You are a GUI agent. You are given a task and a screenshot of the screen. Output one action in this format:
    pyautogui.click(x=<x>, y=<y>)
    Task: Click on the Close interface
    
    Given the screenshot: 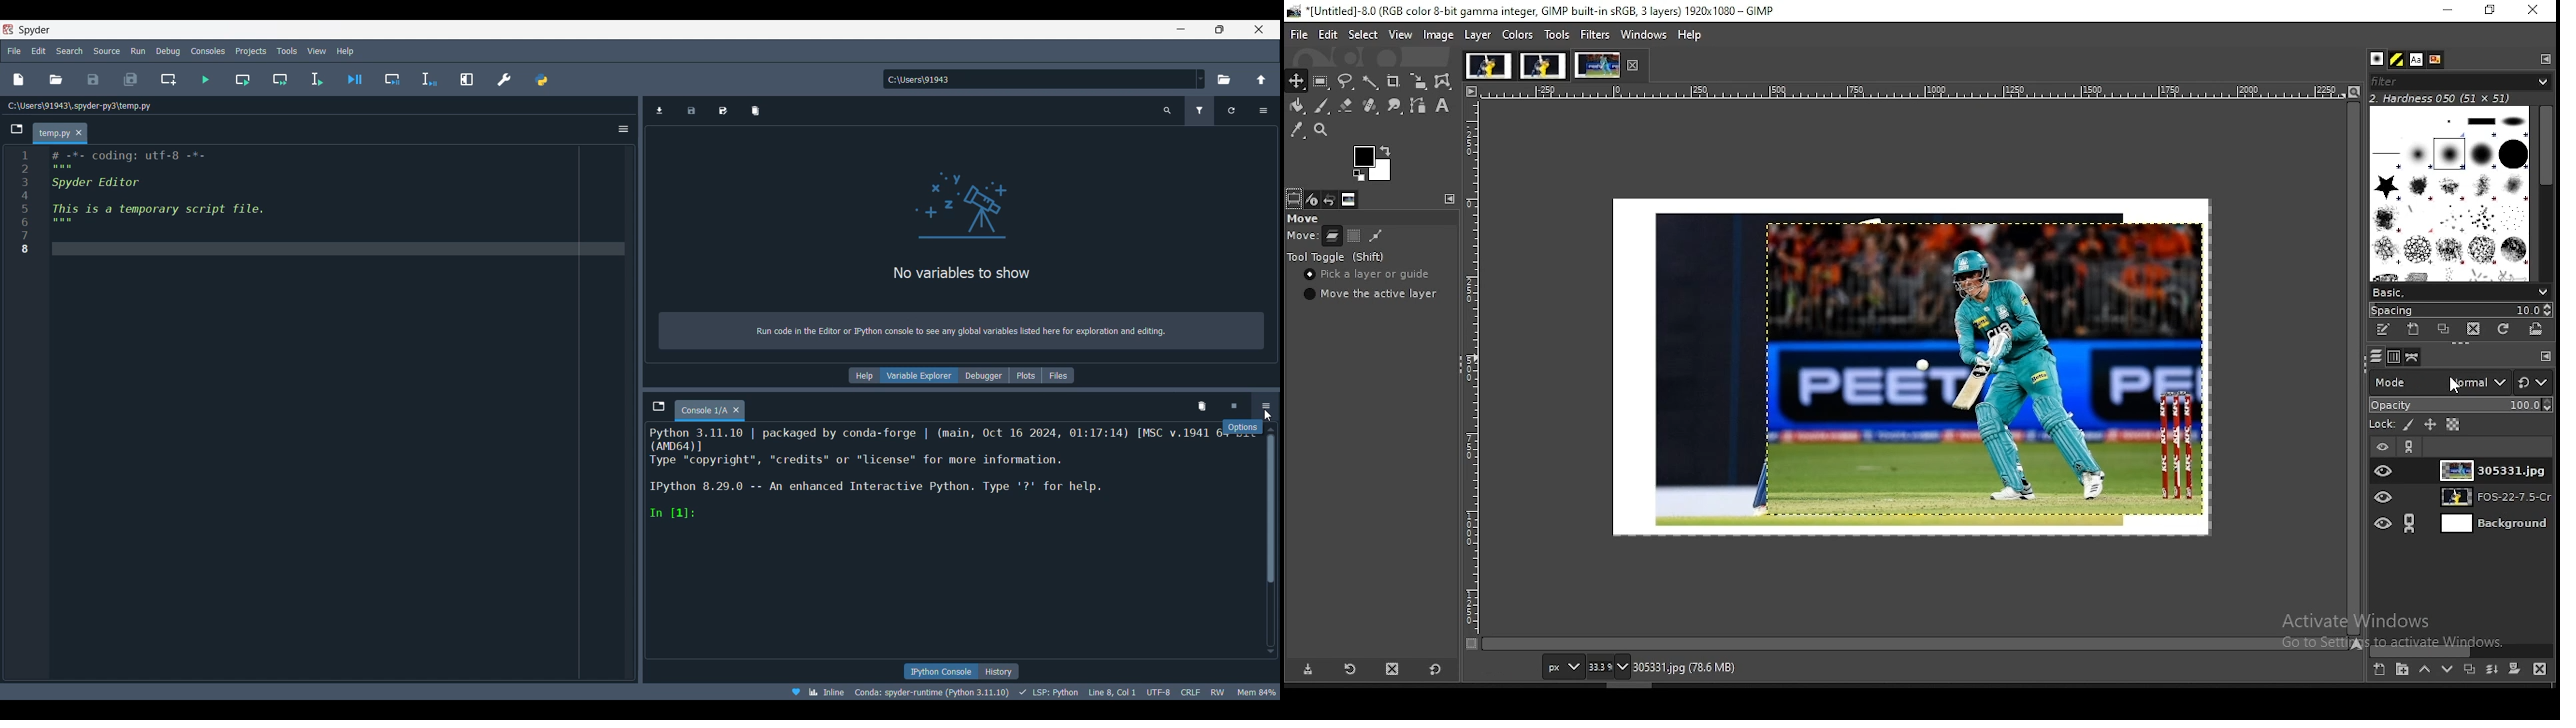 What is the action you would take?
    pyautogui.click(x=1259, y=29)
    